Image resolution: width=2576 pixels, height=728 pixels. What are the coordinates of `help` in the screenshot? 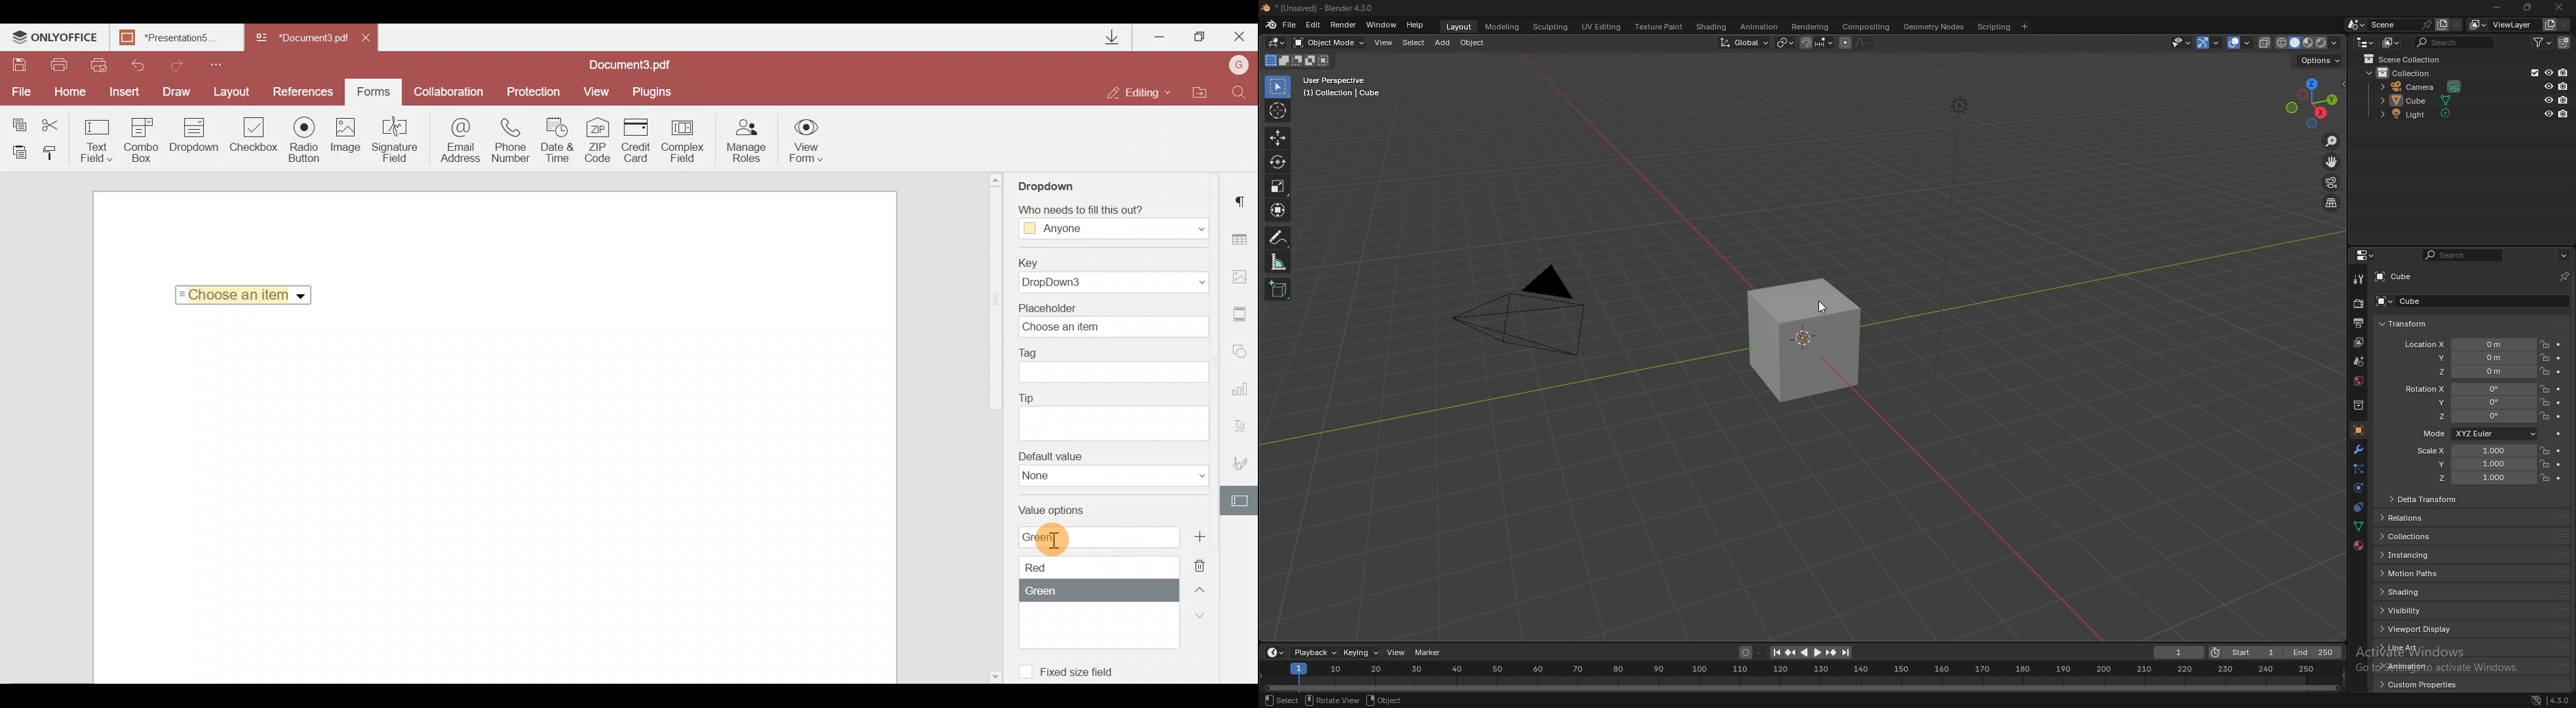 It's located at (1416, 25).